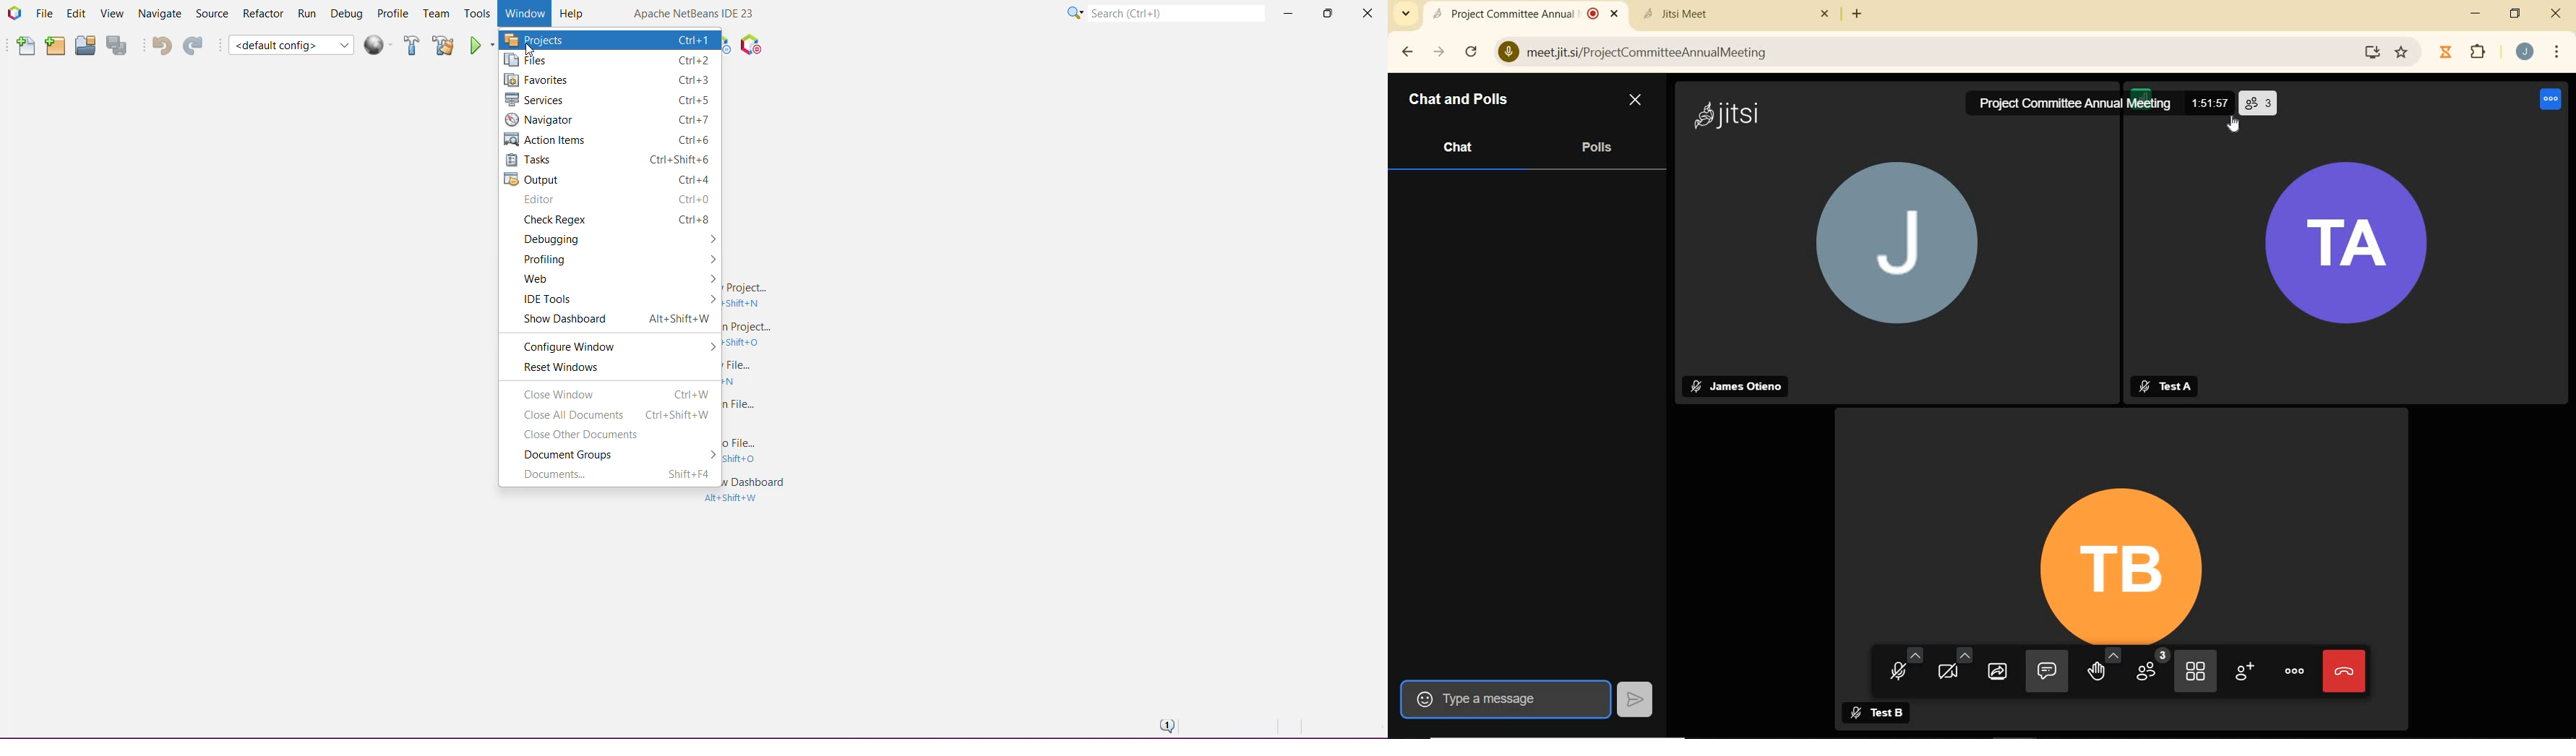 The image size is (2576, 756). Describe the element at coordinates (612, 368) in the screenshot. I see `Reset Windows` at that location.